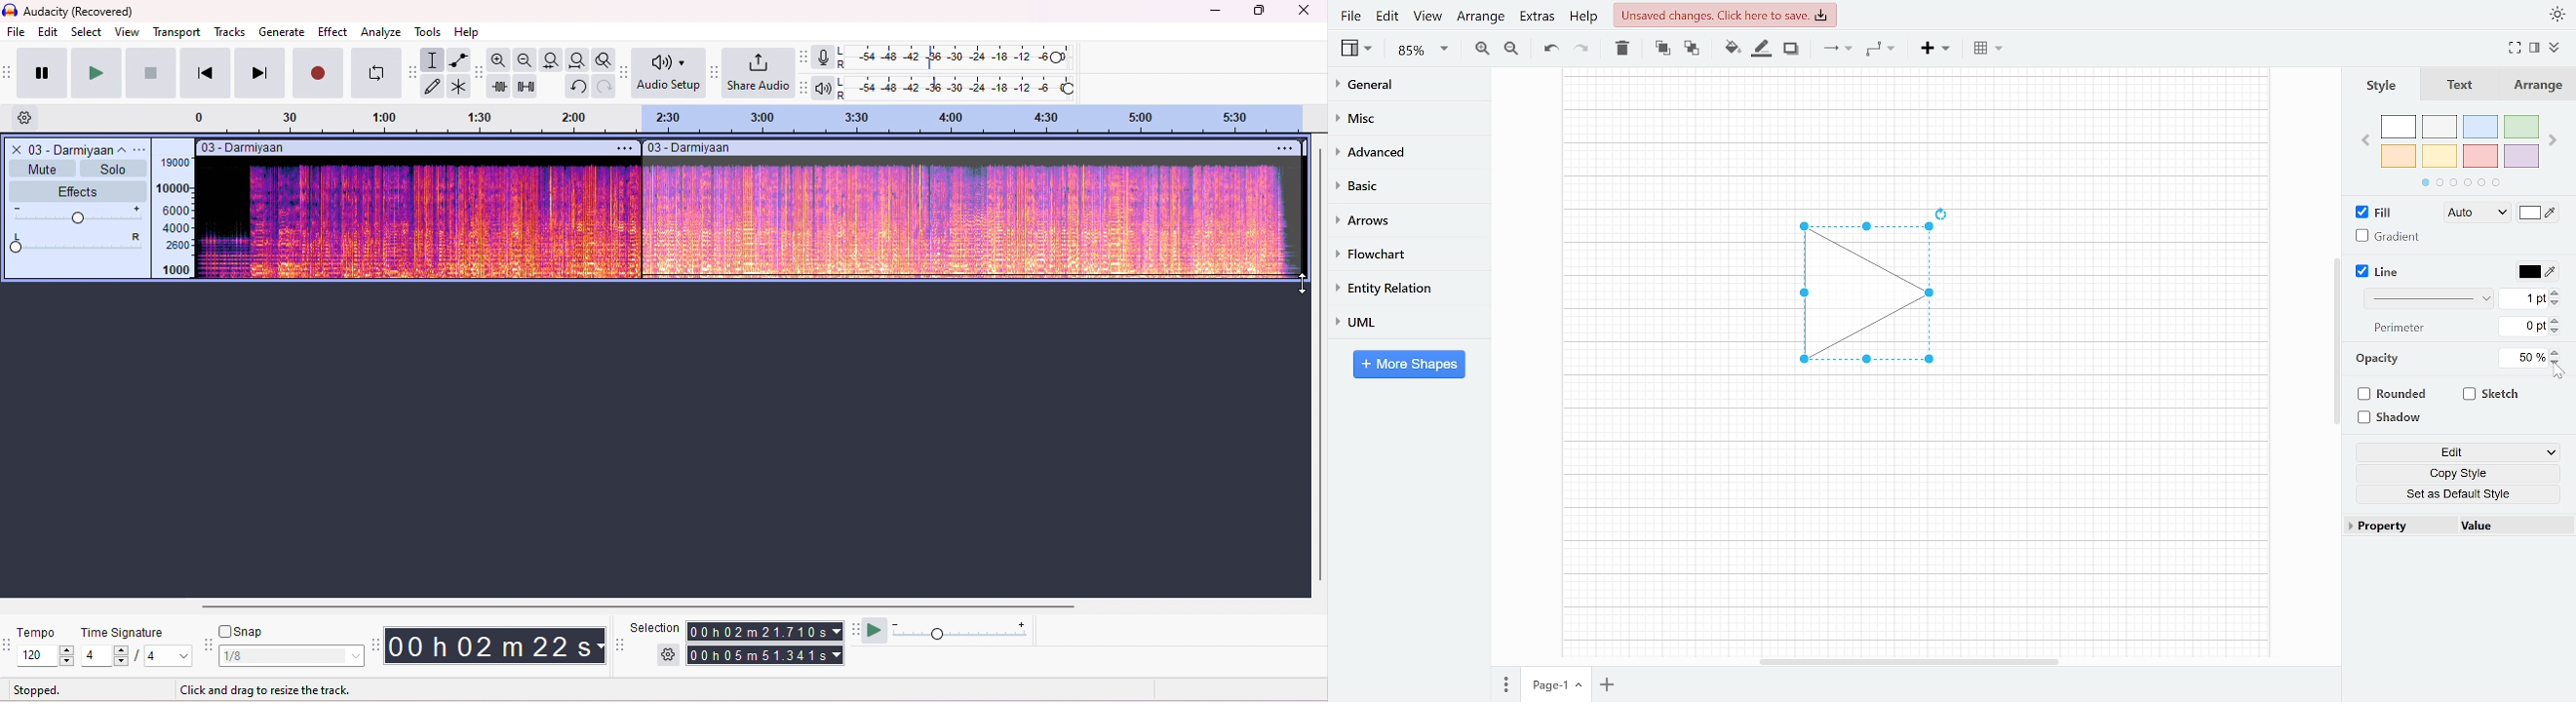 The image size is (2576, 728). Describe the element at coordinates (460, 88) in the screenshot. I see `multi` at that location.